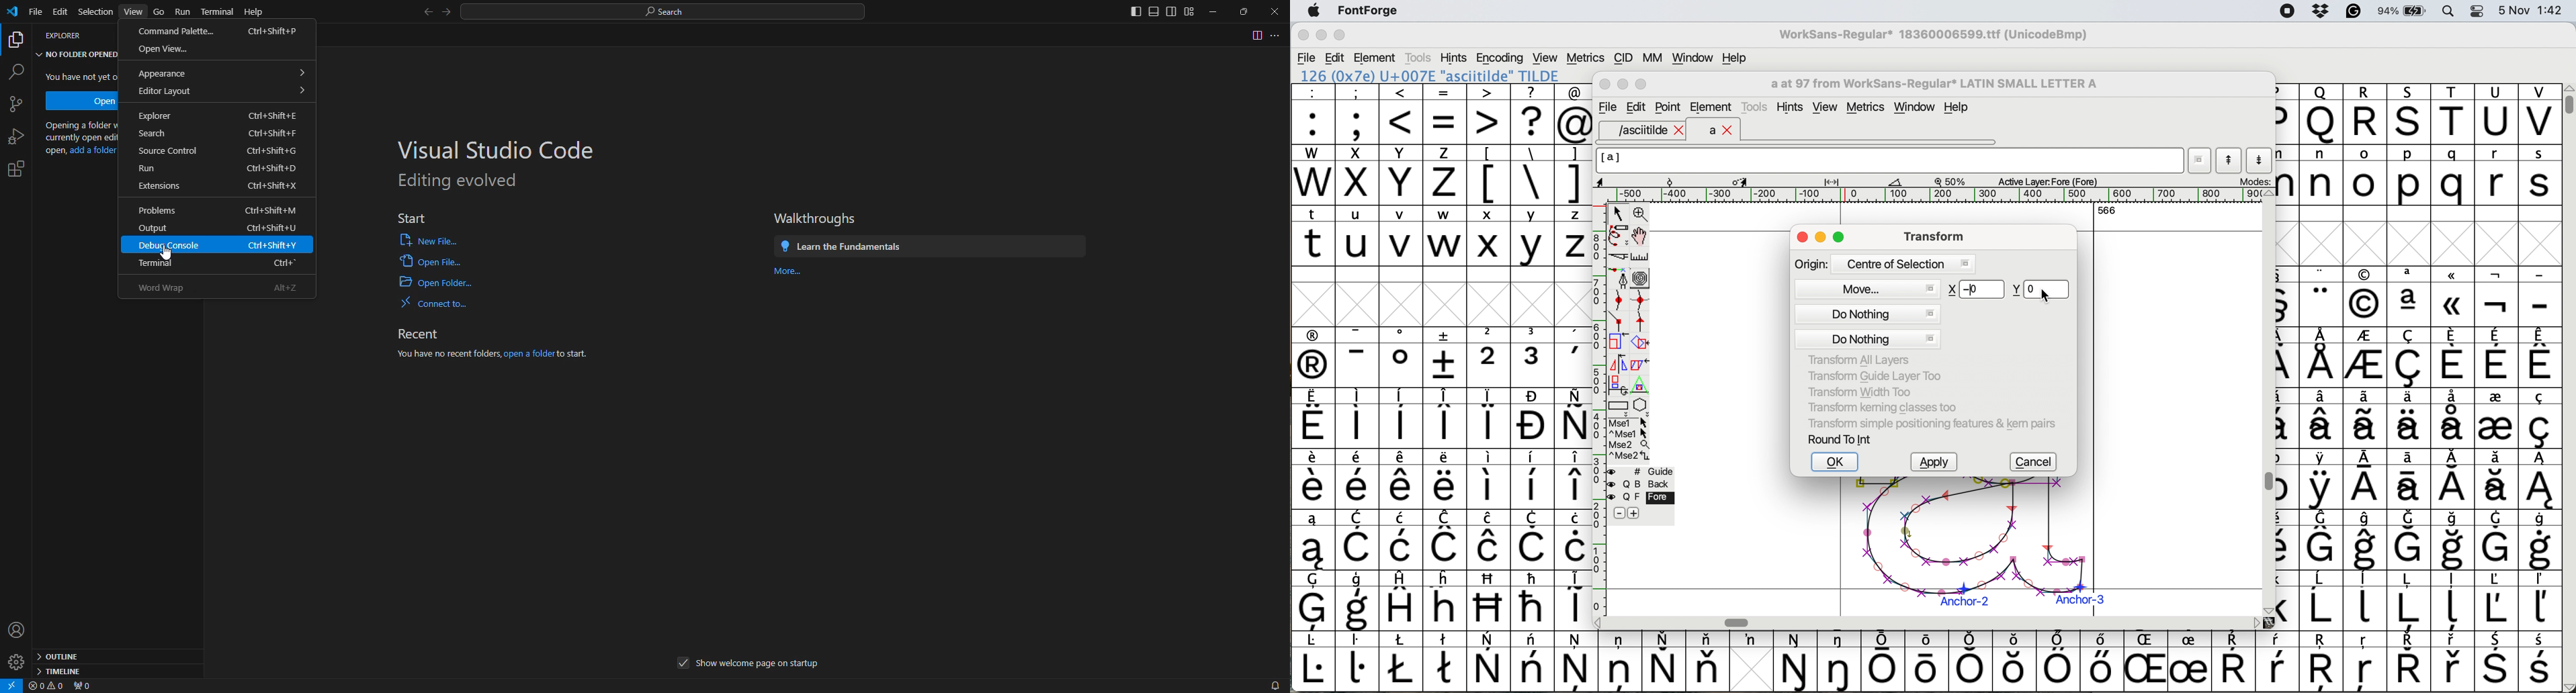  Describe the element at coordinates (2410, 177) in the screenshot. I see `p` at that location.